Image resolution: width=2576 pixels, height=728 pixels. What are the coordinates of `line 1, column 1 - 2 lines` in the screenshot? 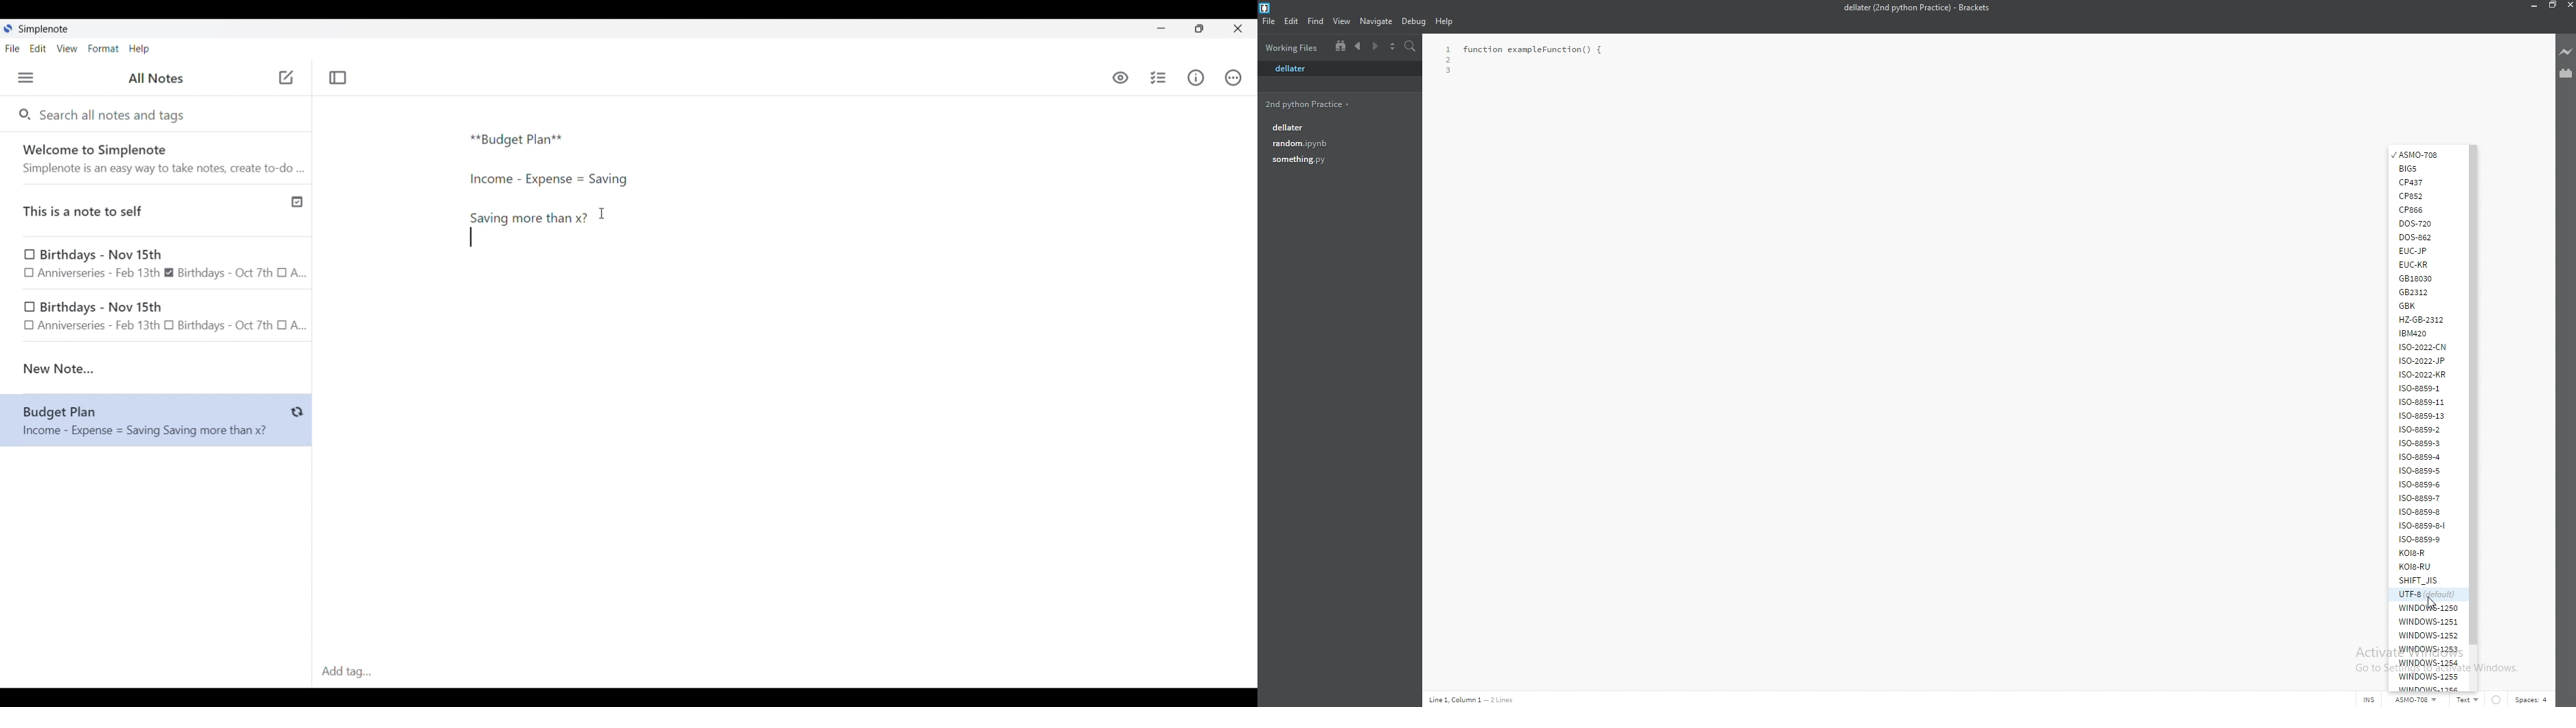 It's located at (1477, 699).